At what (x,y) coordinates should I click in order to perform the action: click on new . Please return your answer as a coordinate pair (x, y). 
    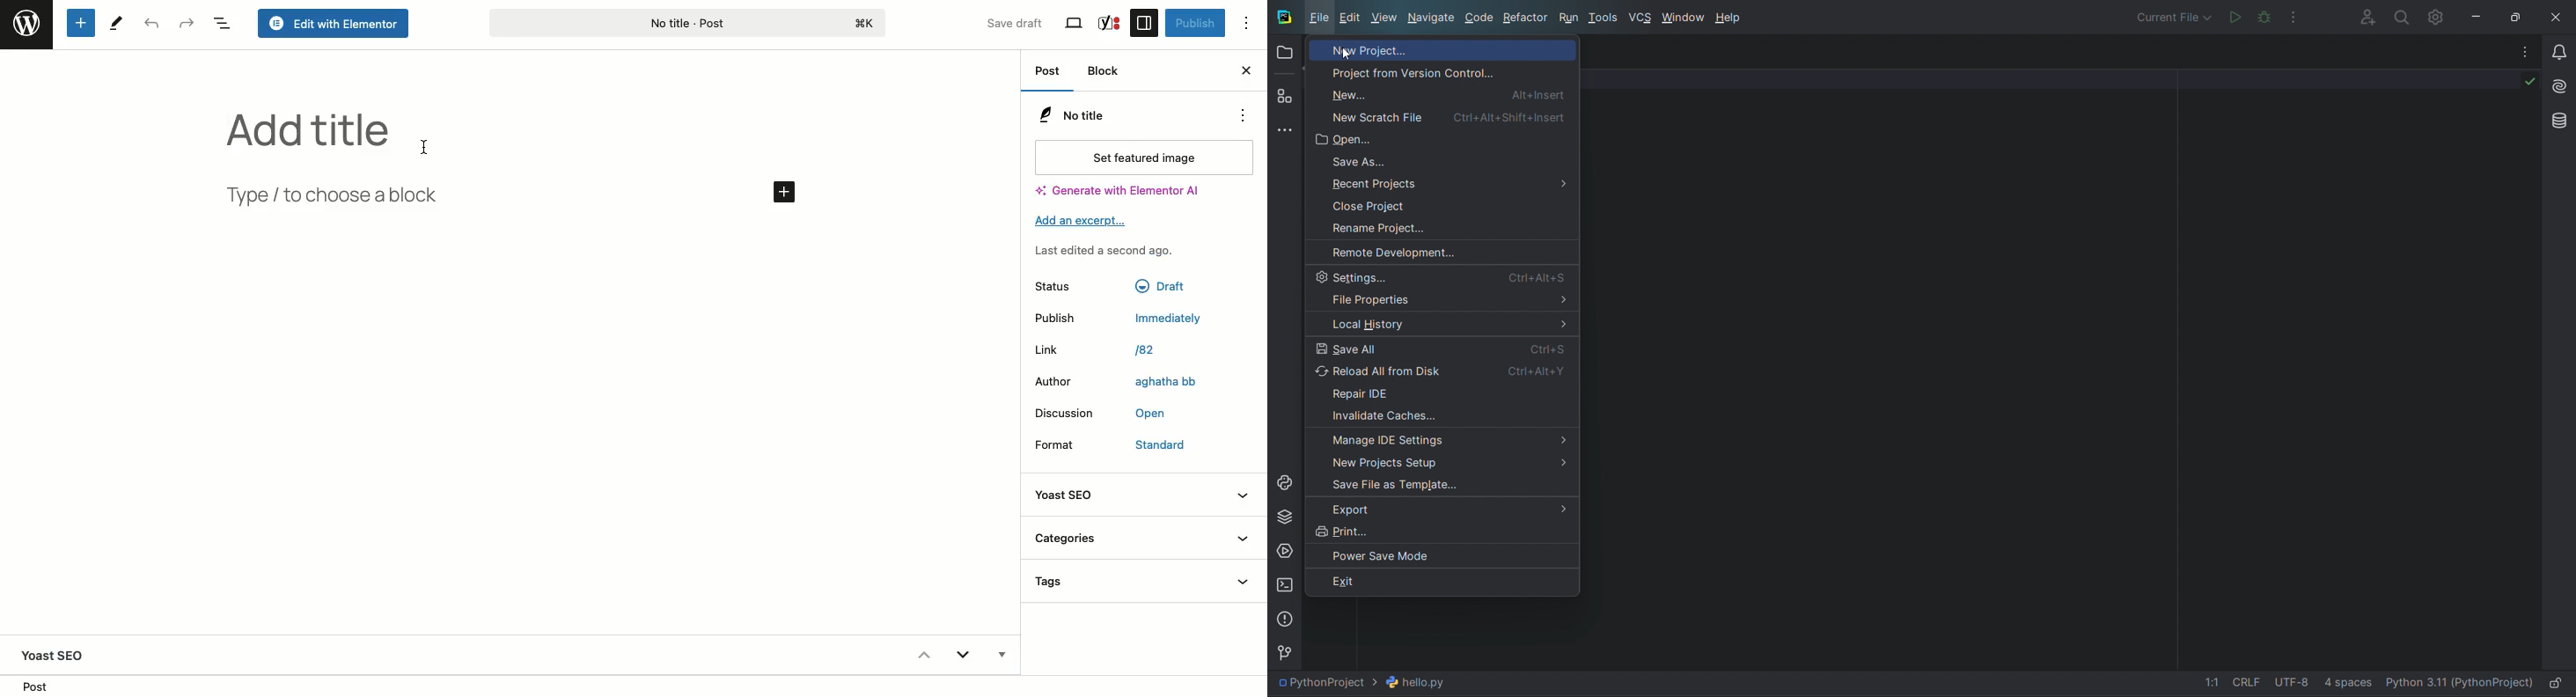
    Looking at the image, I should click on (1447, 116).